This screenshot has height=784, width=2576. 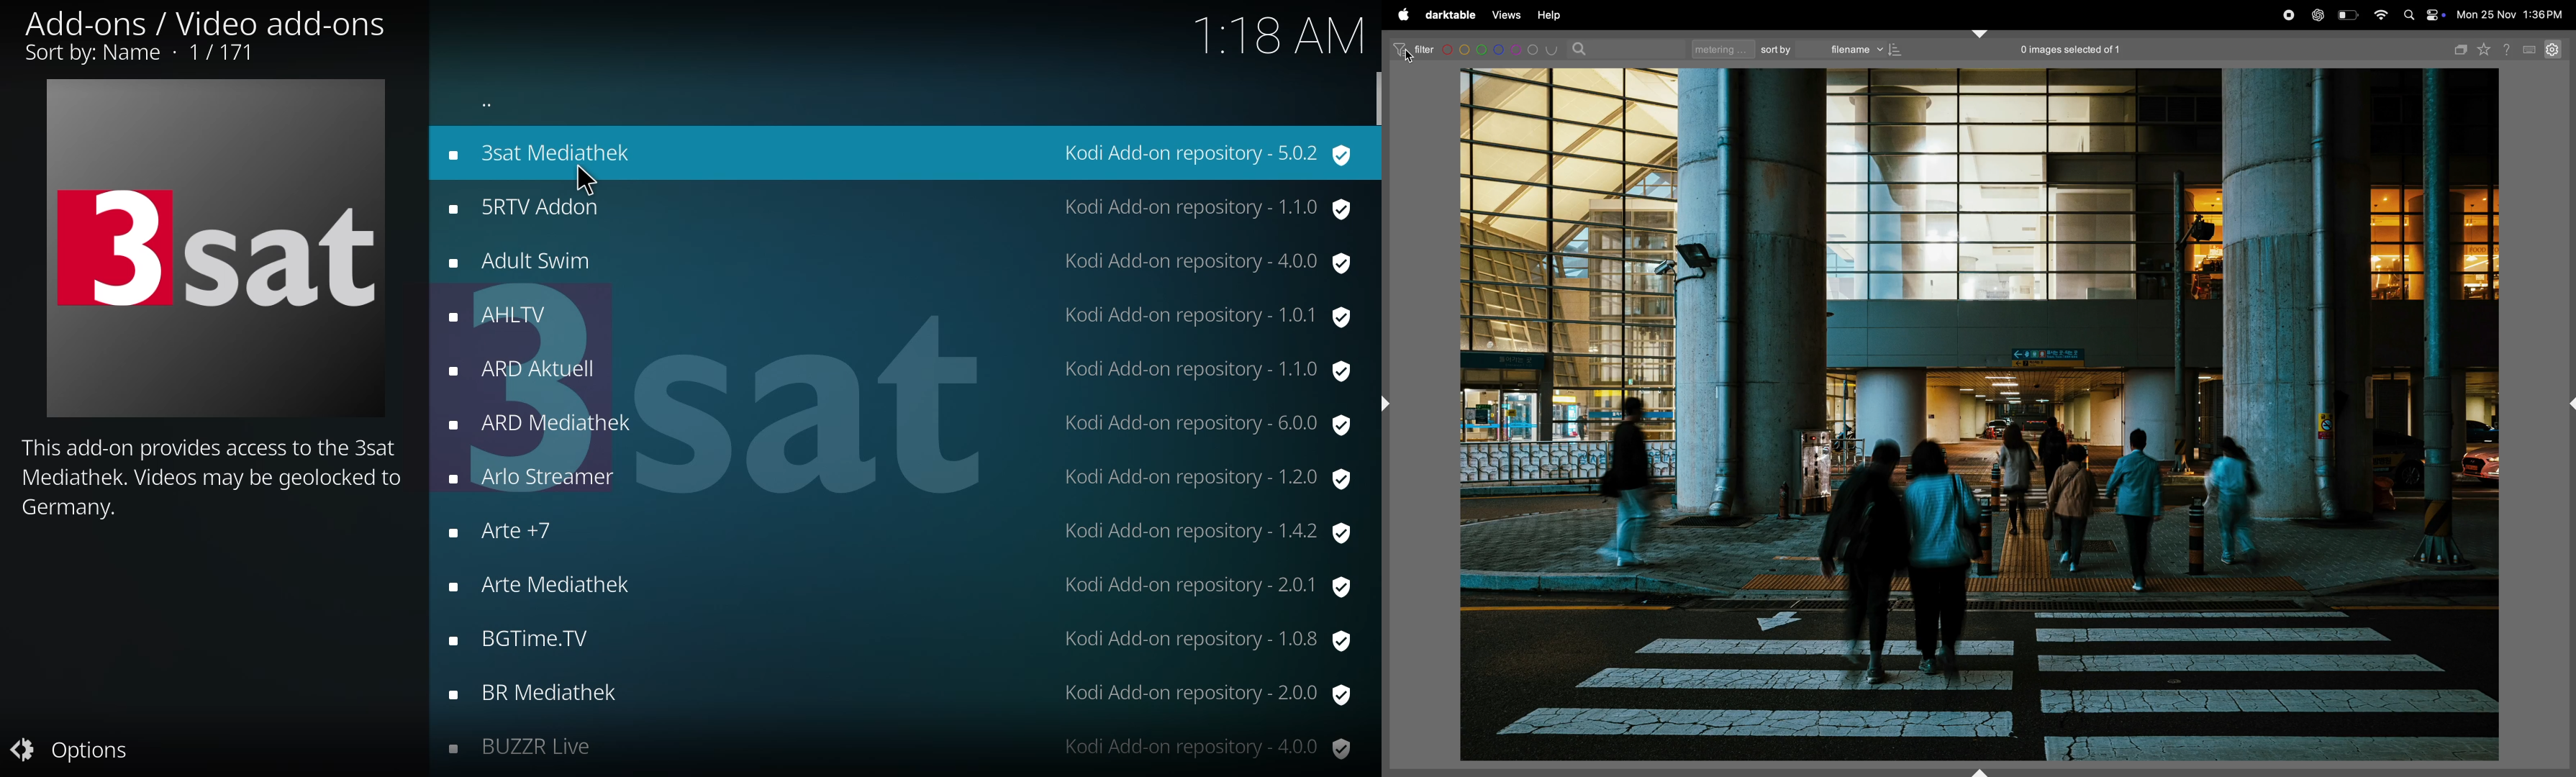 What do you see at coordinates (1197, 316) in the screenshot?
I see `version` at bounding box center [1197, 316].